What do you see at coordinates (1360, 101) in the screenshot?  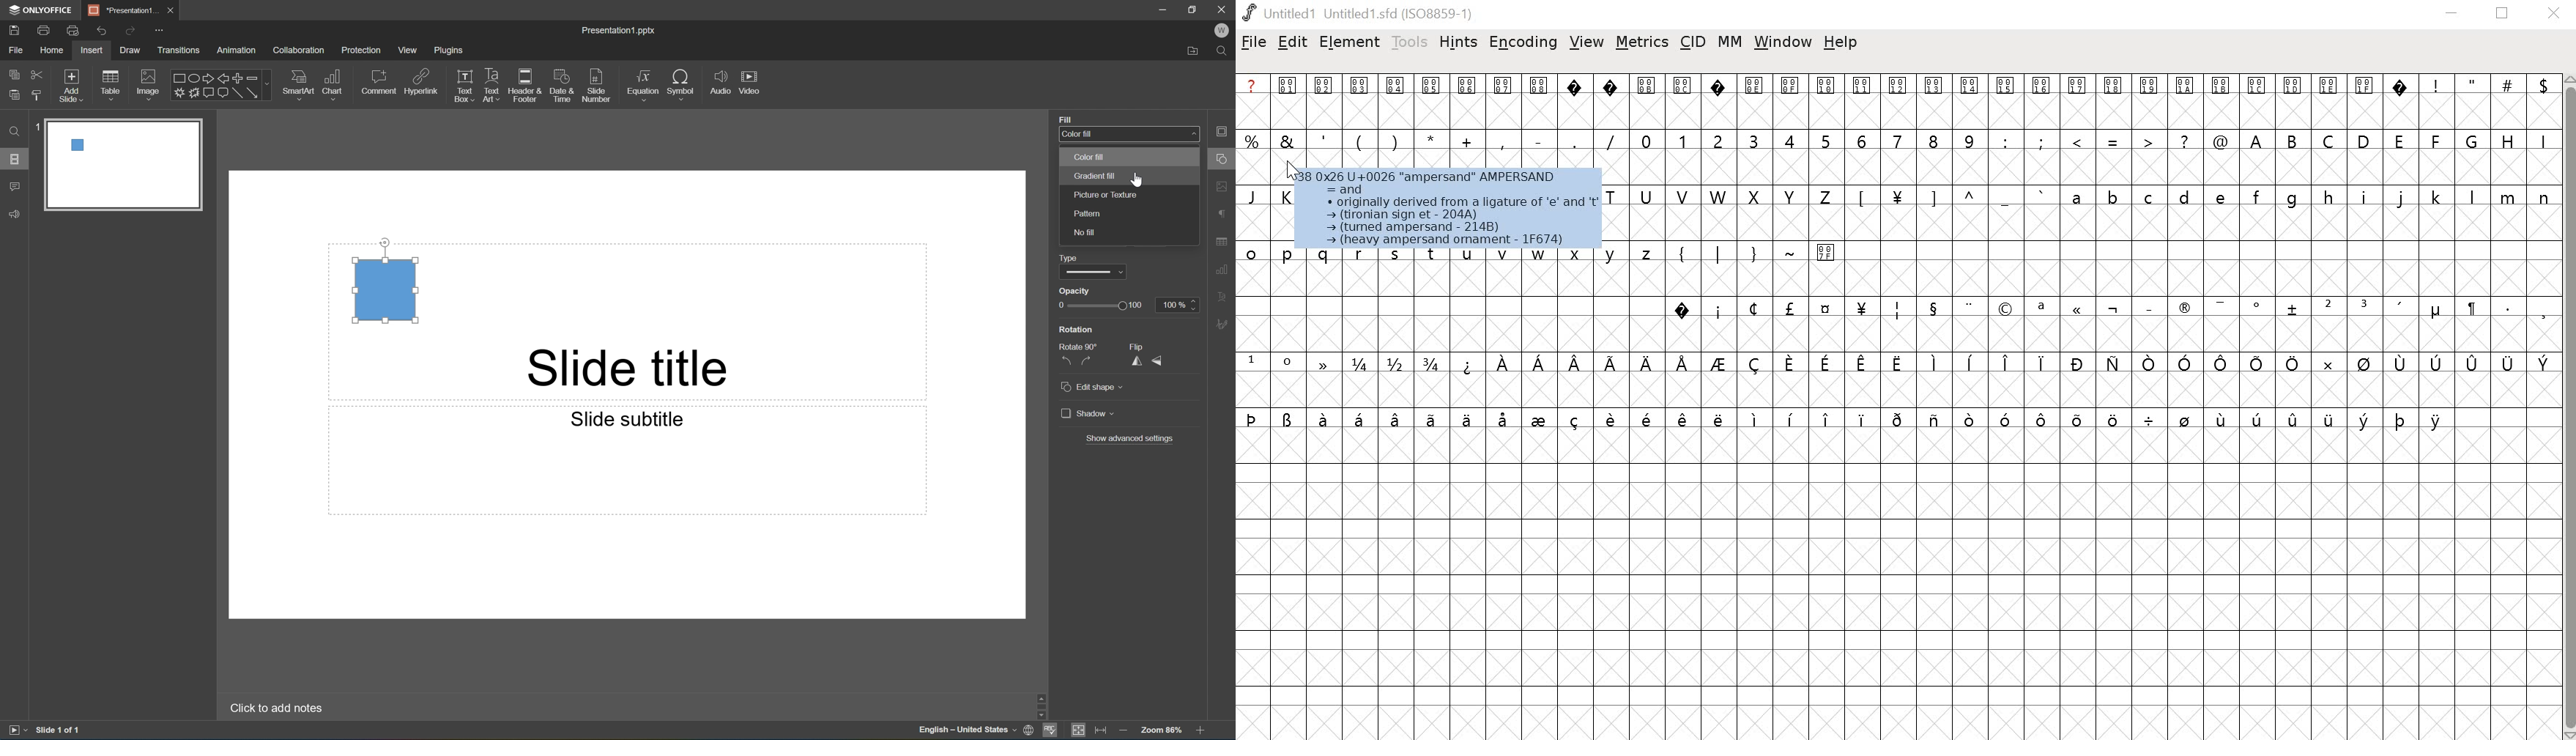 I see `0003` at bounding box center [1360, 101].